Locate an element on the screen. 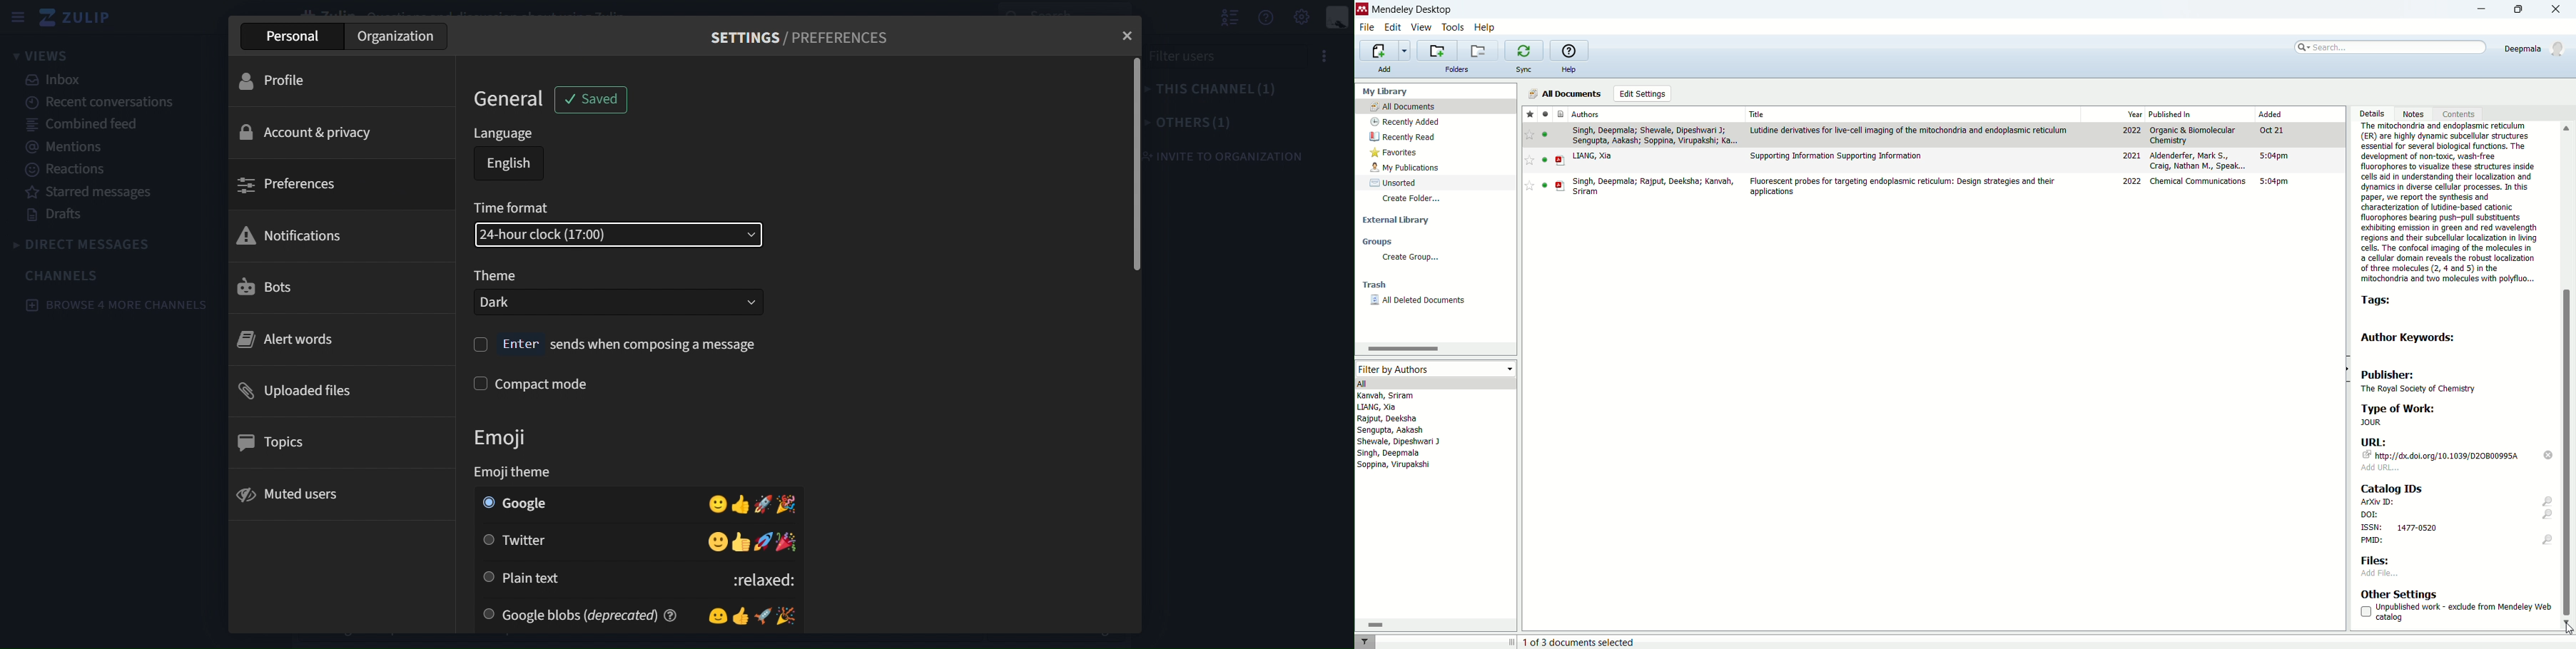 Image resolution: width=2576 pixels, height=672 pixels. help is located at coordinates (676, 615).